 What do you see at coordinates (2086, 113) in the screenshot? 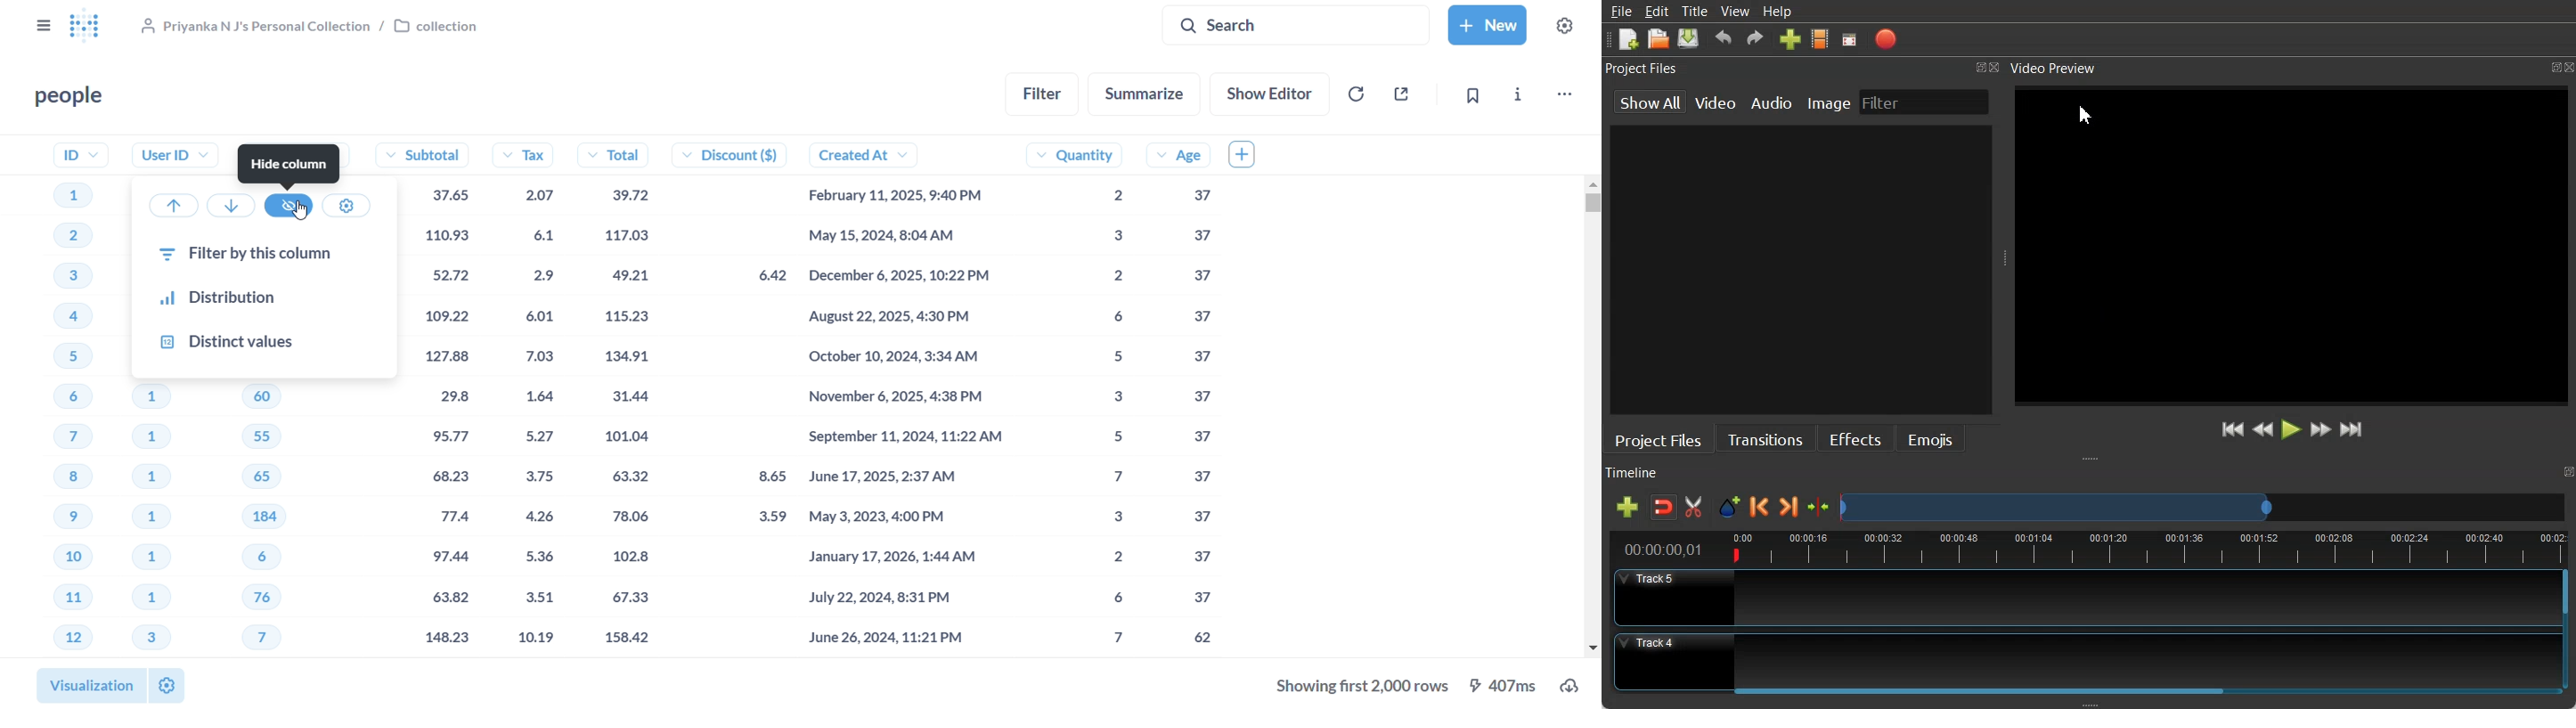
I see `Cursor` at bounding box center [2086, 113].